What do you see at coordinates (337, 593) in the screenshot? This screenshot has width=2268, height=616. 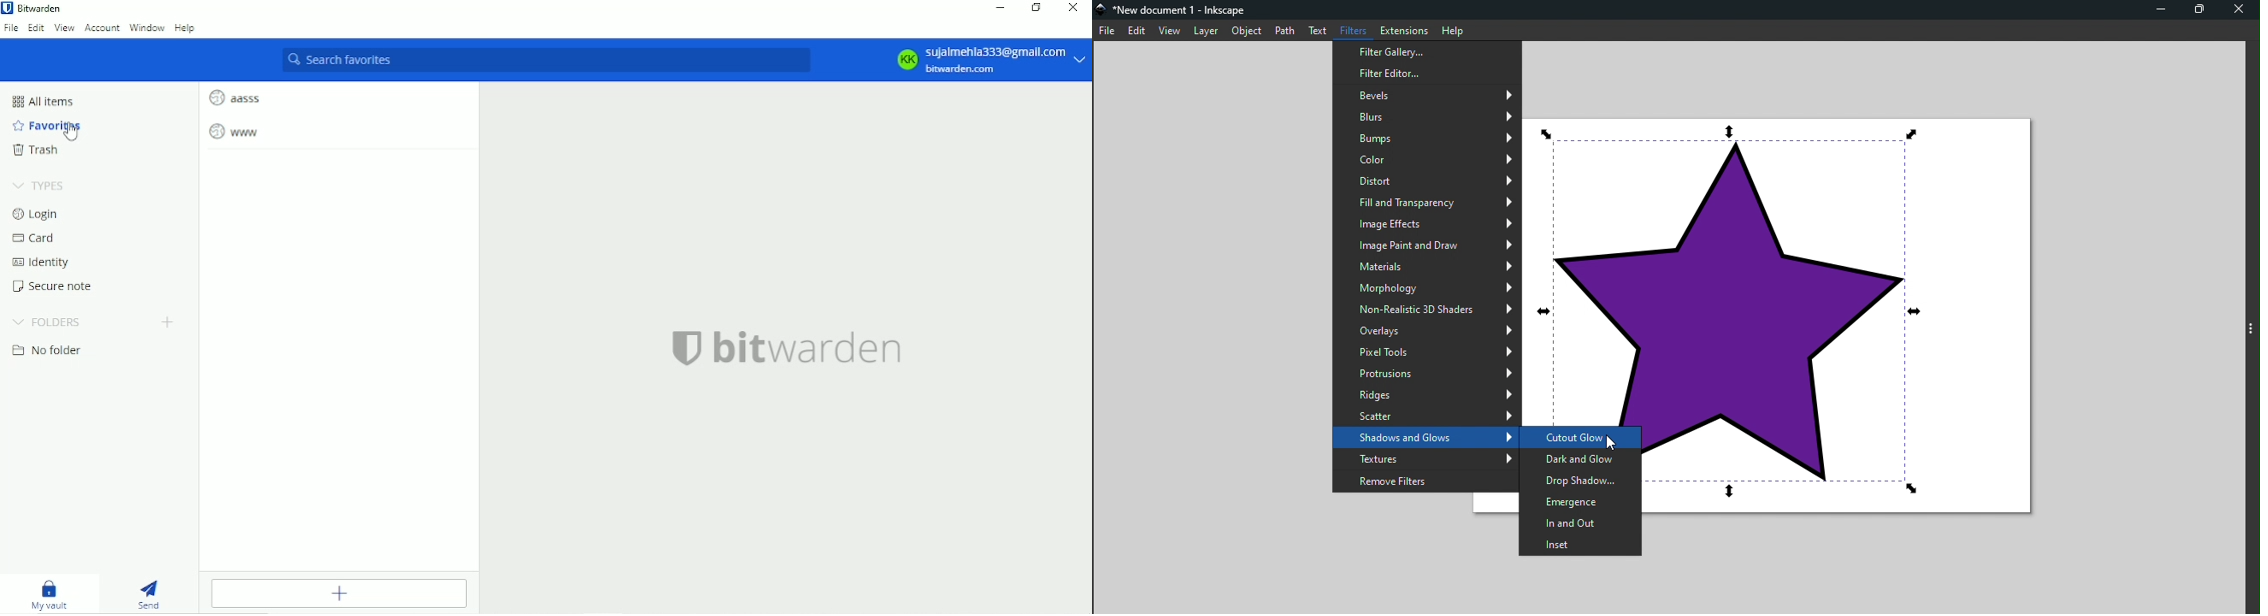 I see `Add item` at bounding box center [337, 593].